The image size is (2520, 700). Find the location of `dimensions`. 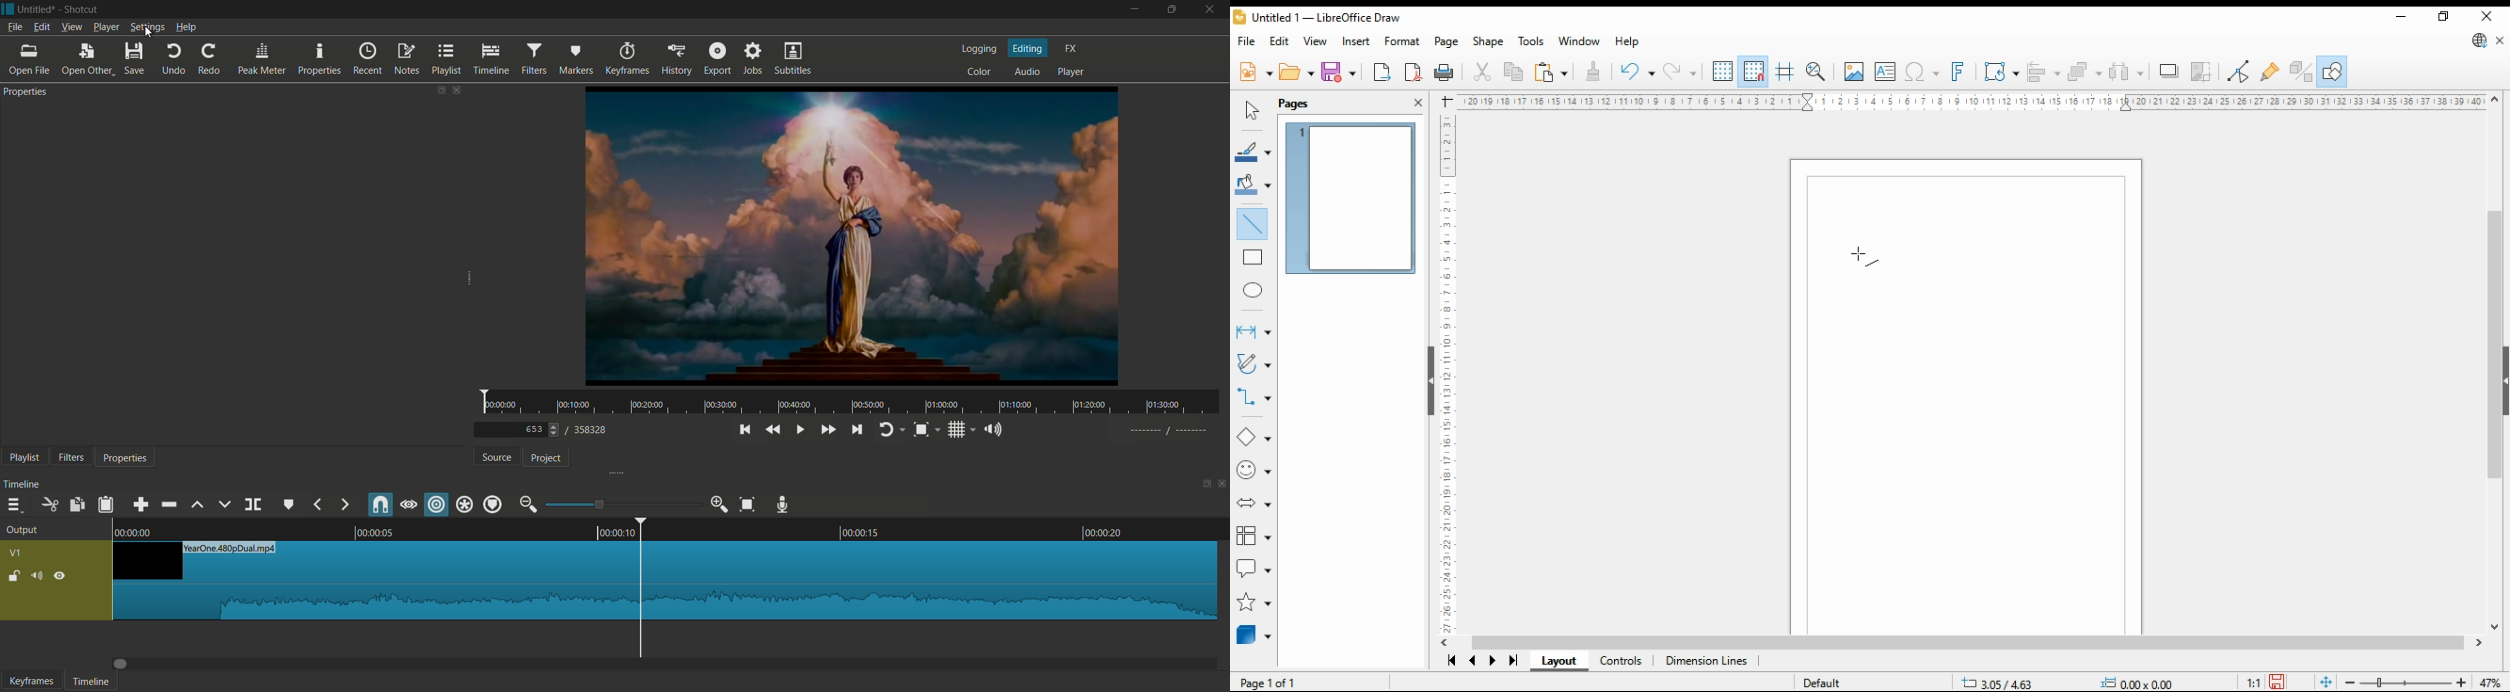

dimensions is located at coordinates (1707, 661).